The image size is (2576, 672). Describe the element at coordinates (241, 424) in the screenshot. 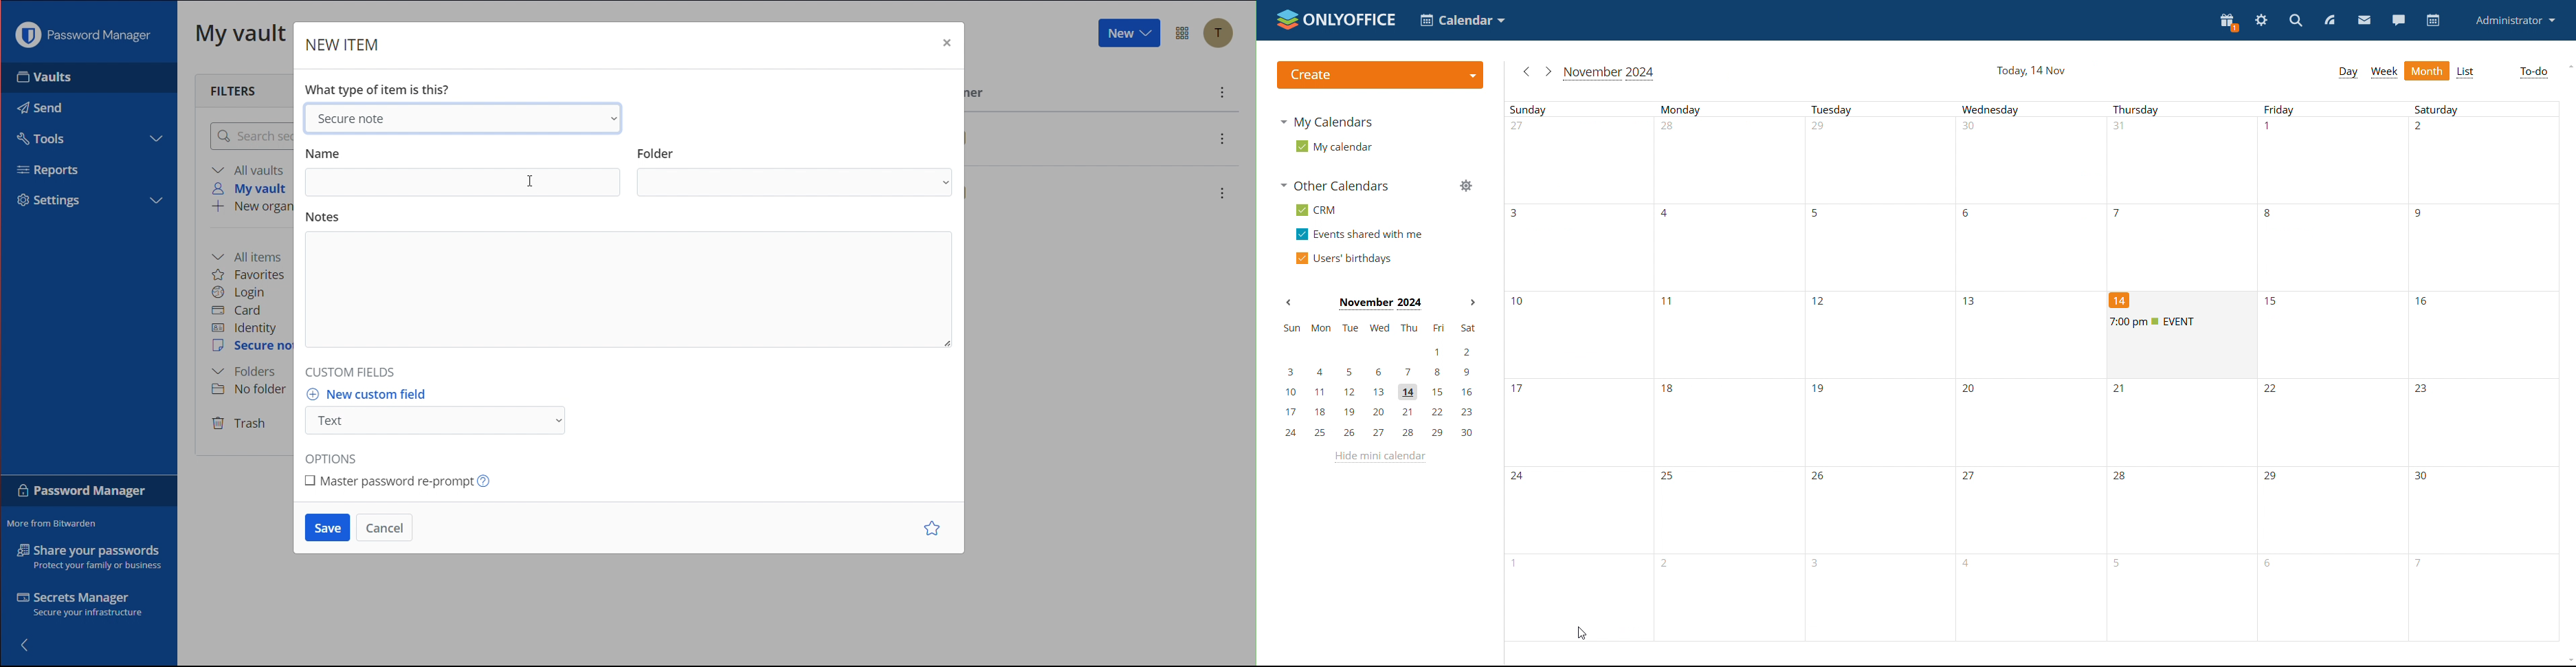

I see `Trash` at that location.